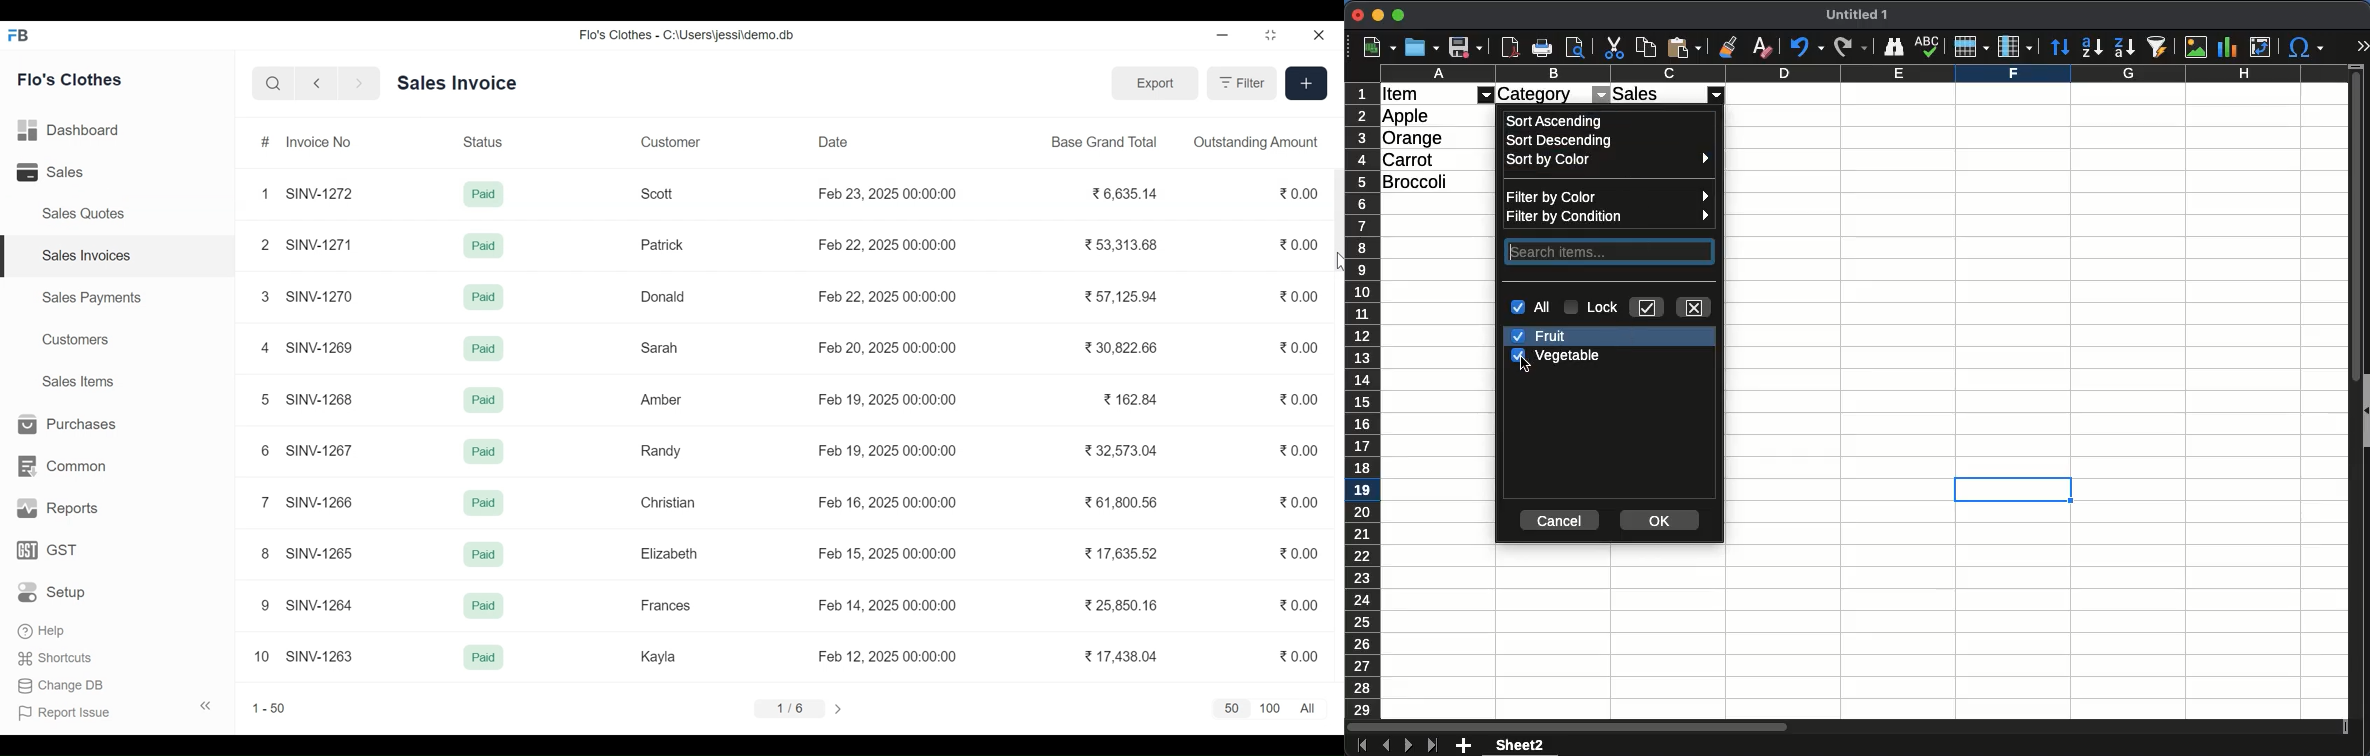 This screenshot has height=756, width=2380. I want to click on 0.00, so click(1301, 244).